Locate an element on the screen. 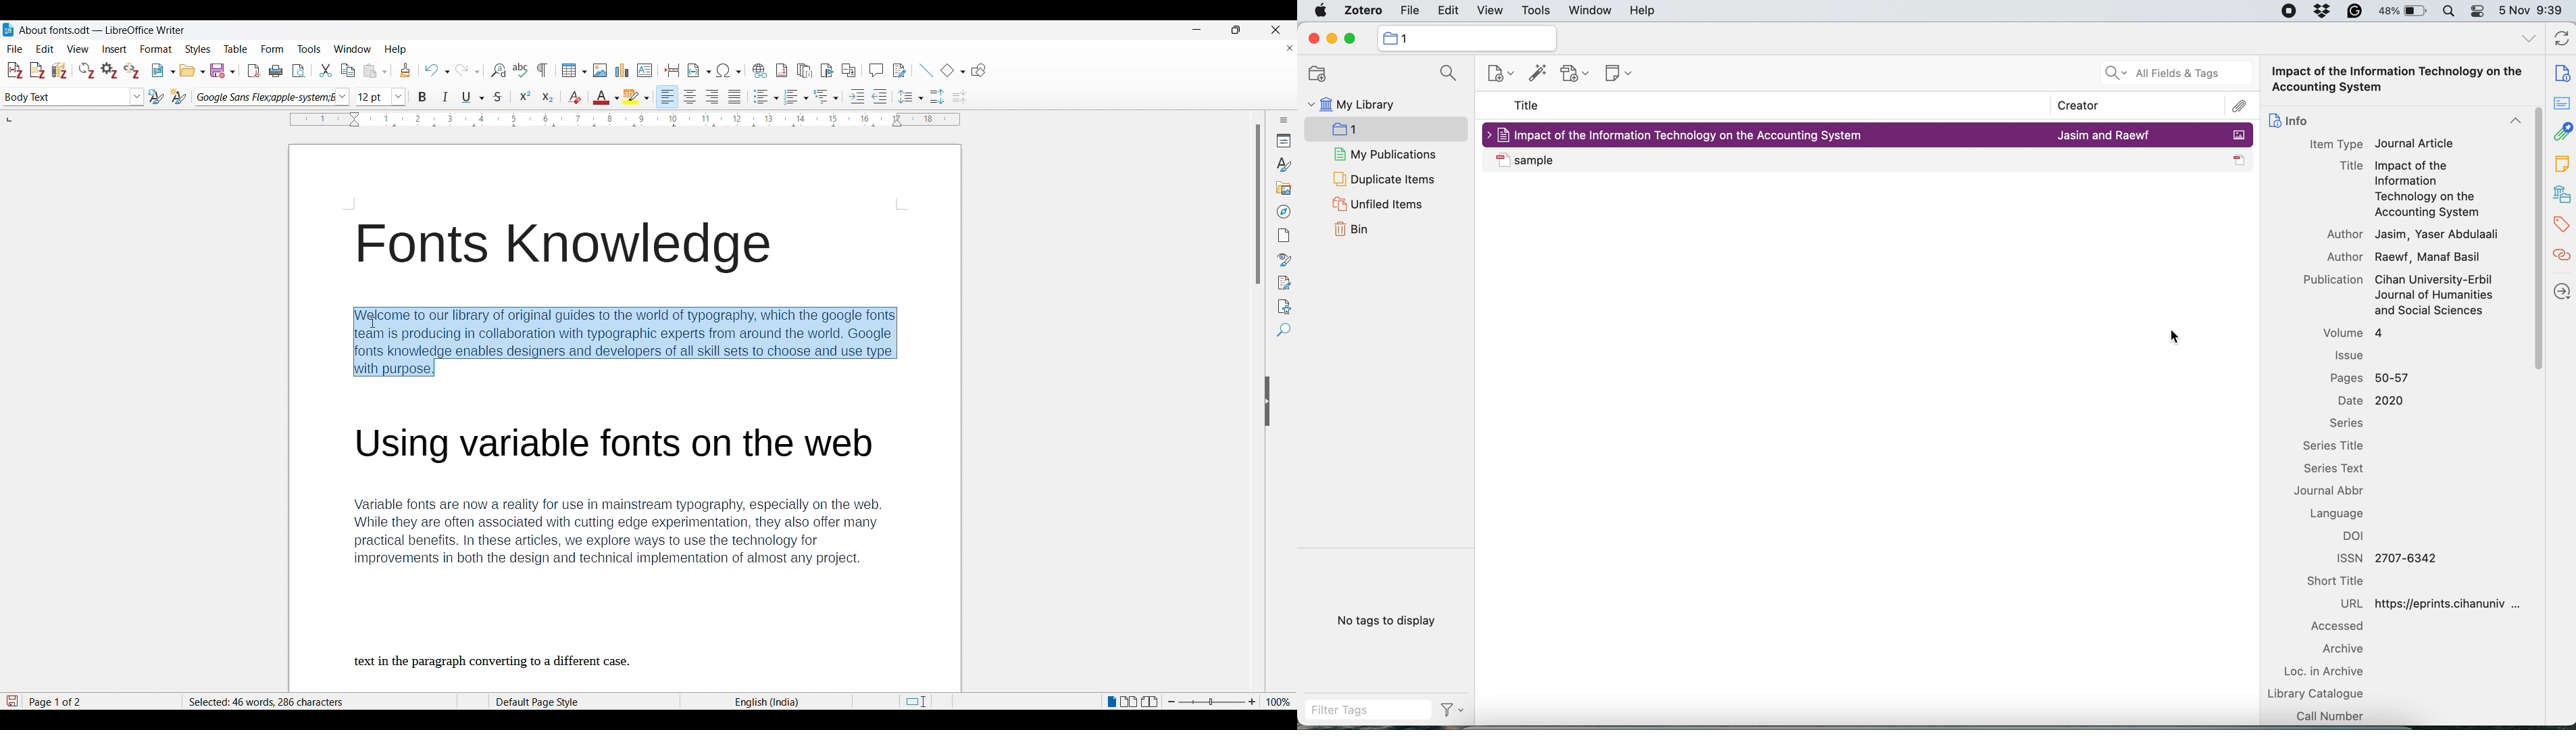 Image resolution: width=2576 pixels, height=756 pixels. Show track changes functions is located at coordinates (899, 70).